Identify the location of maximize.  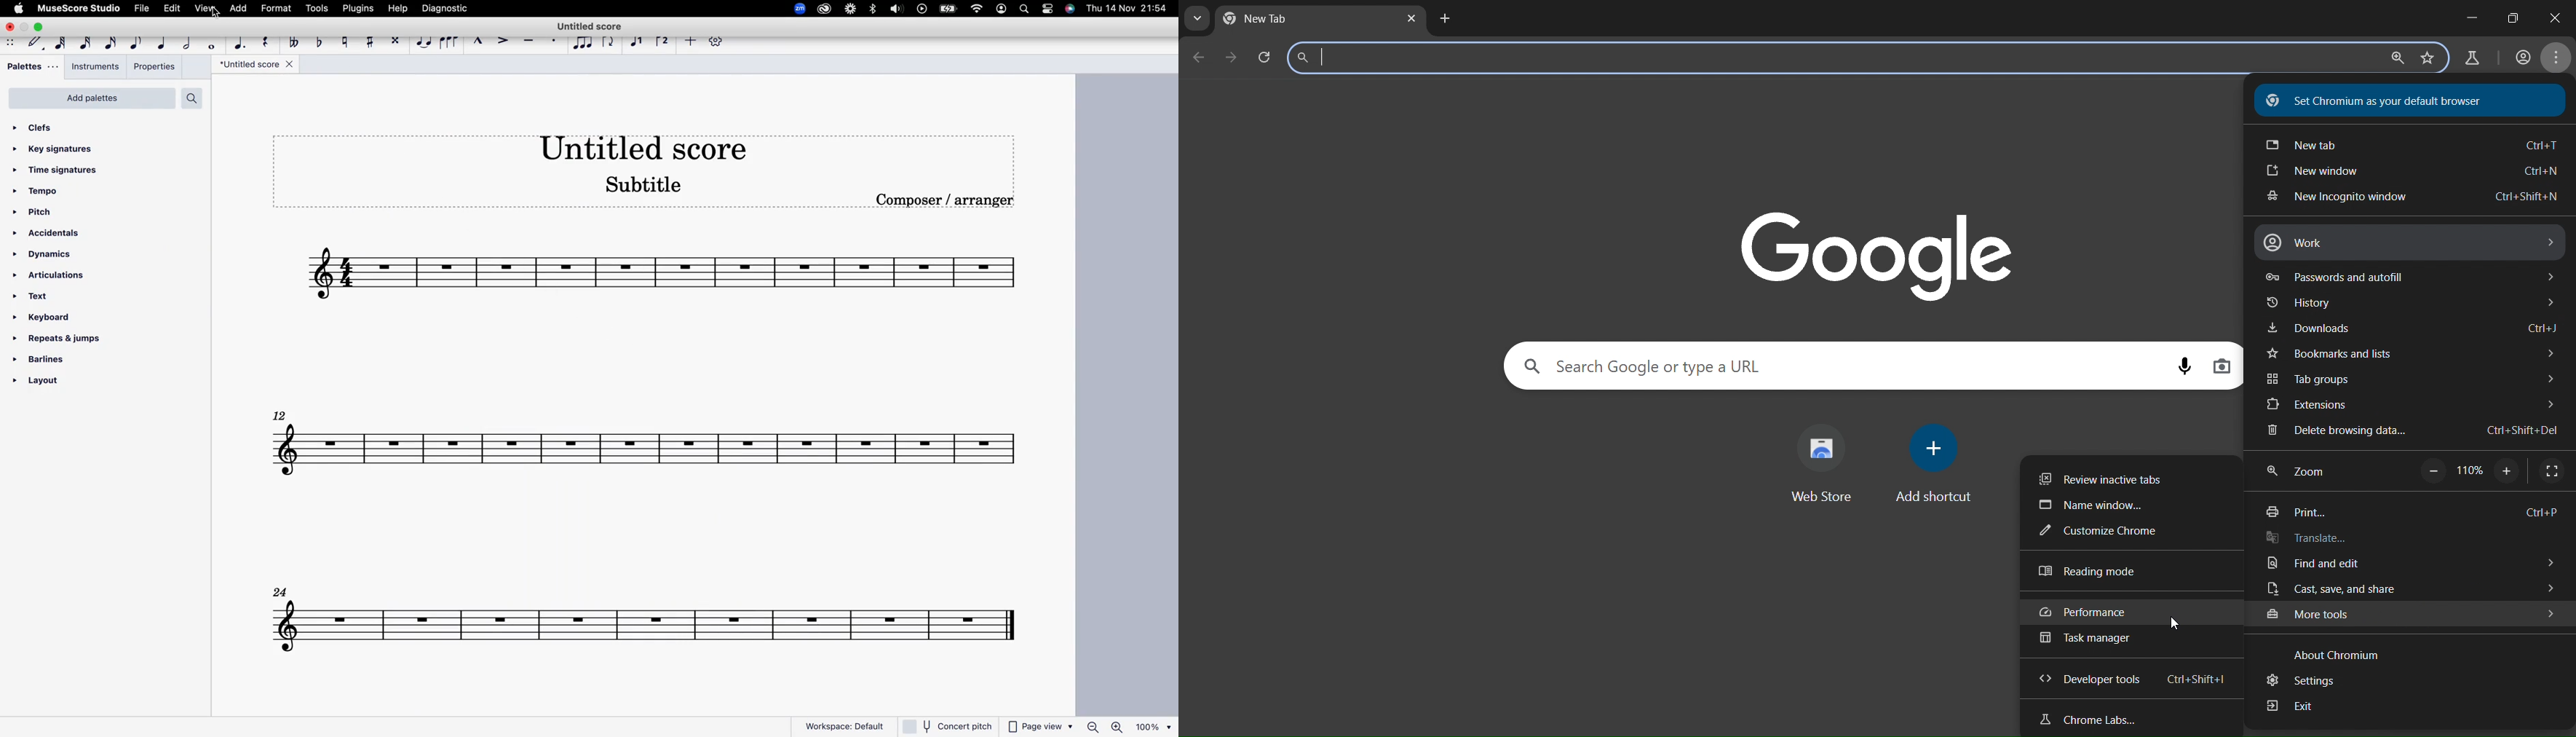
(40, 27).